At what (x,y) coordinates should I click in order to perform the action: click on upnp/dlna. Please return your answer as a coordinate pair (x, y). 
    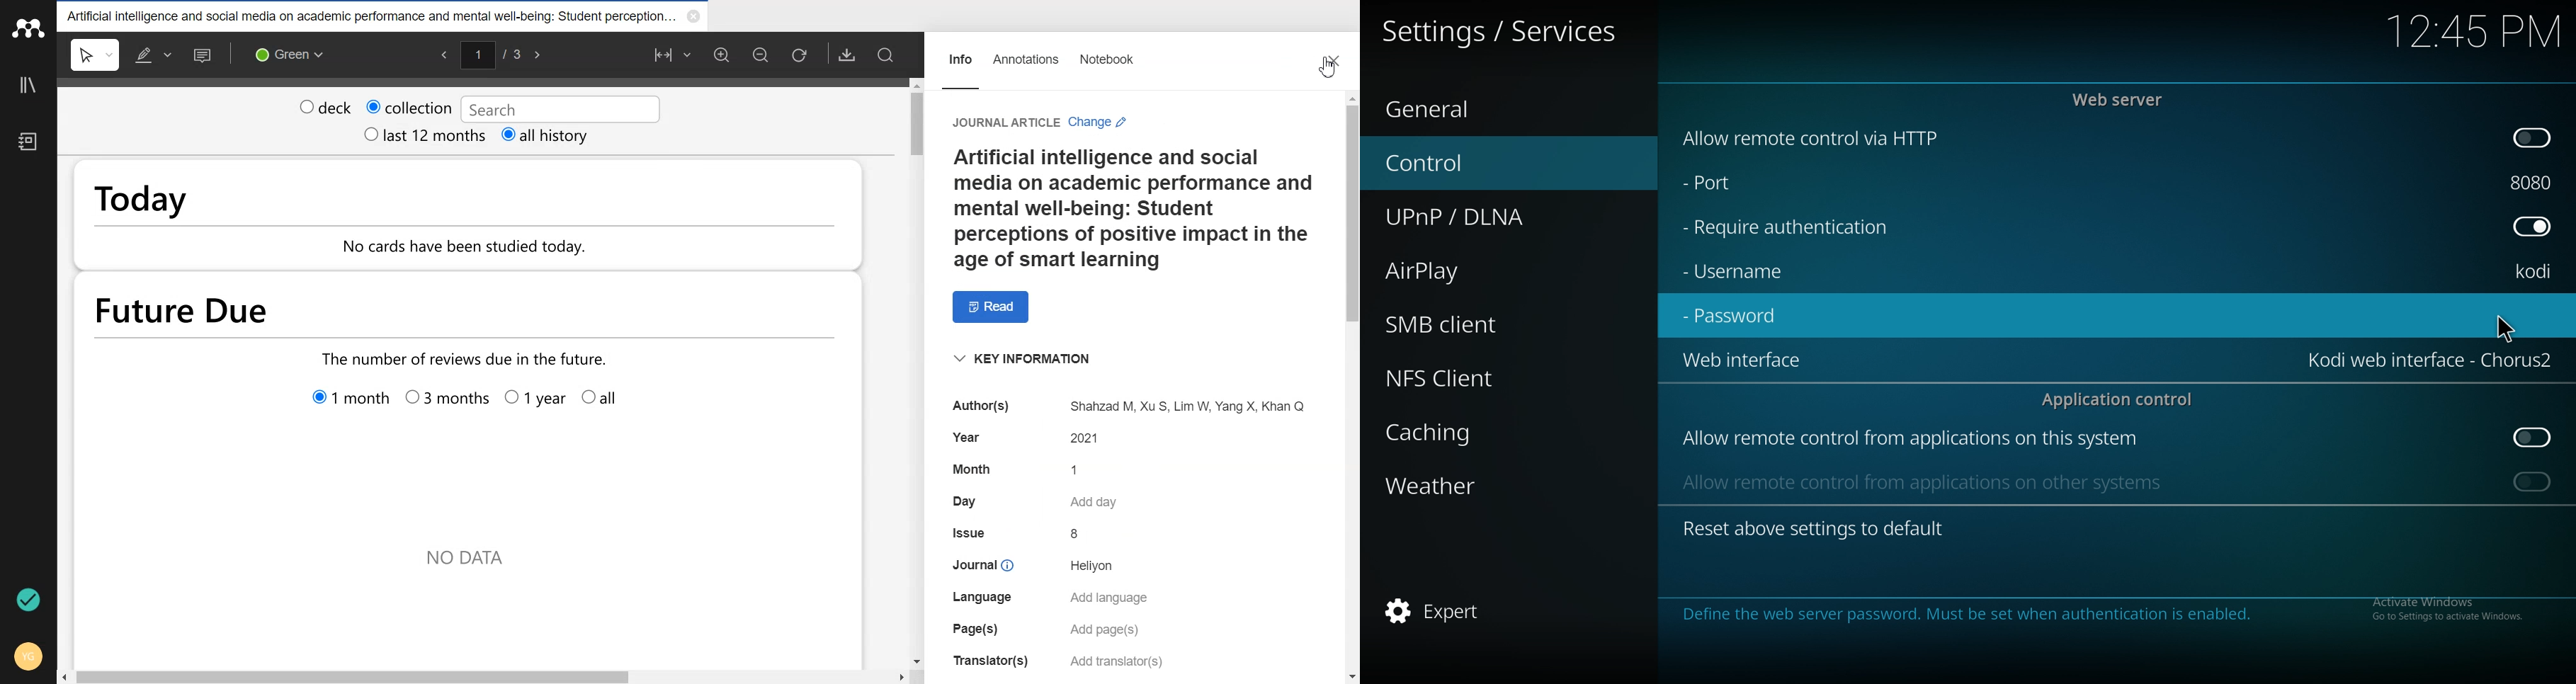
    Looking at the image, I should click on (1490, 212).